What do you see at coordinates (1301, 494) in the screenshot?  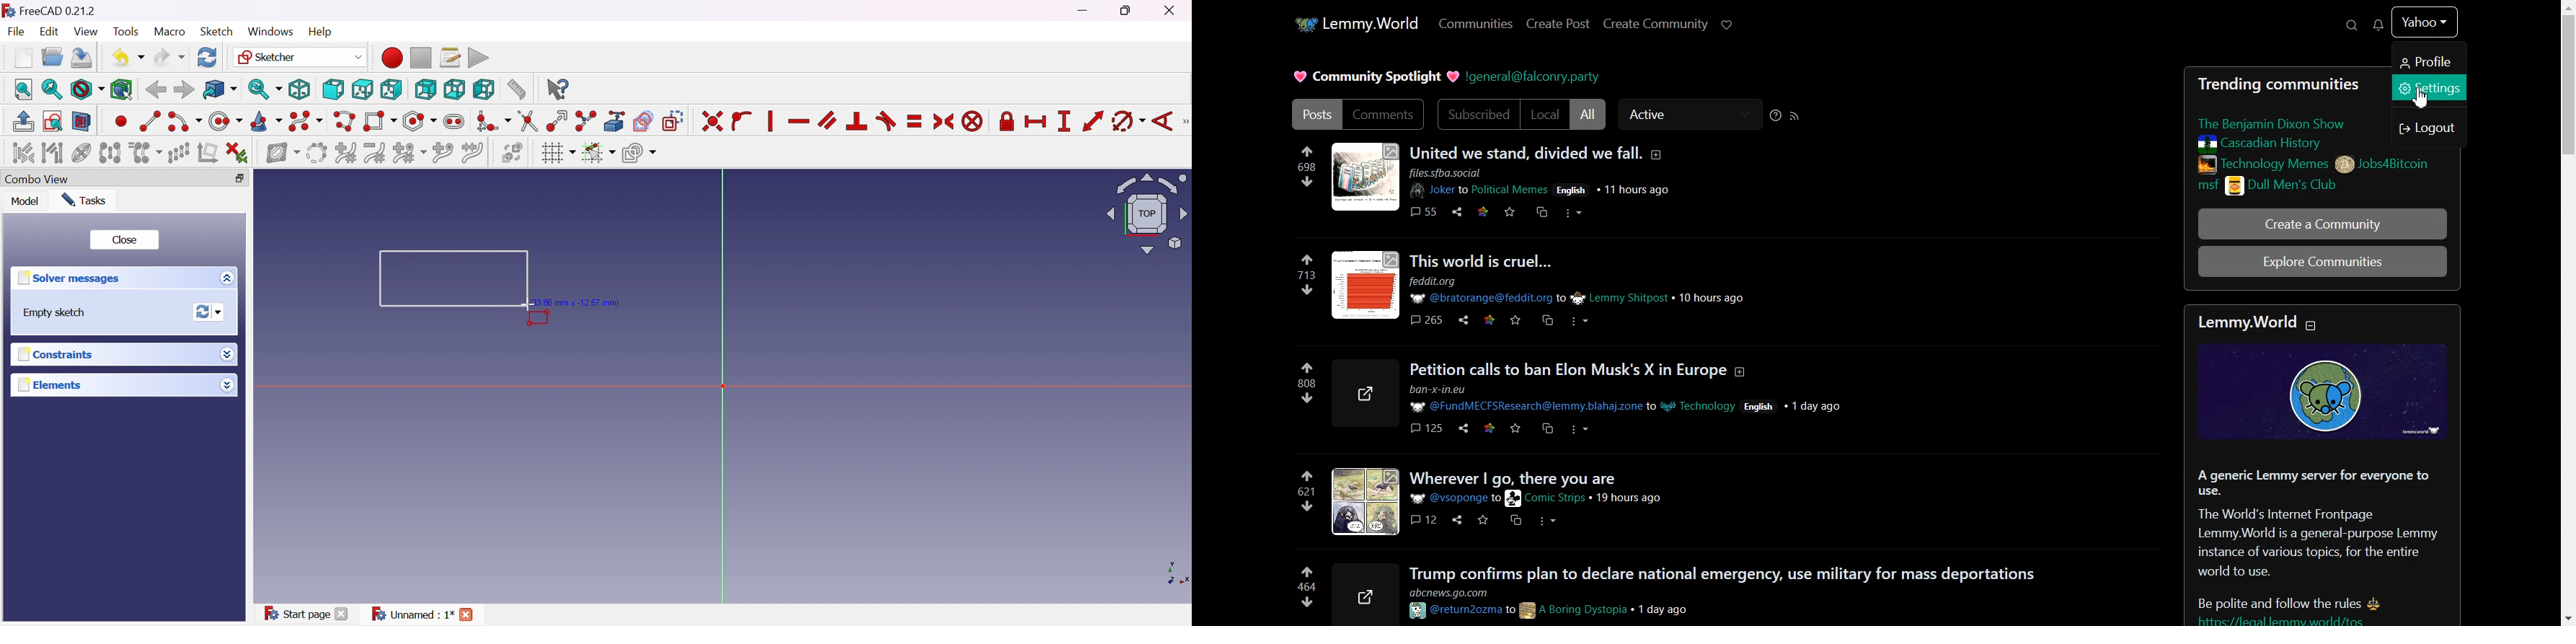 I see `621` at bounding box center [1301, 494].